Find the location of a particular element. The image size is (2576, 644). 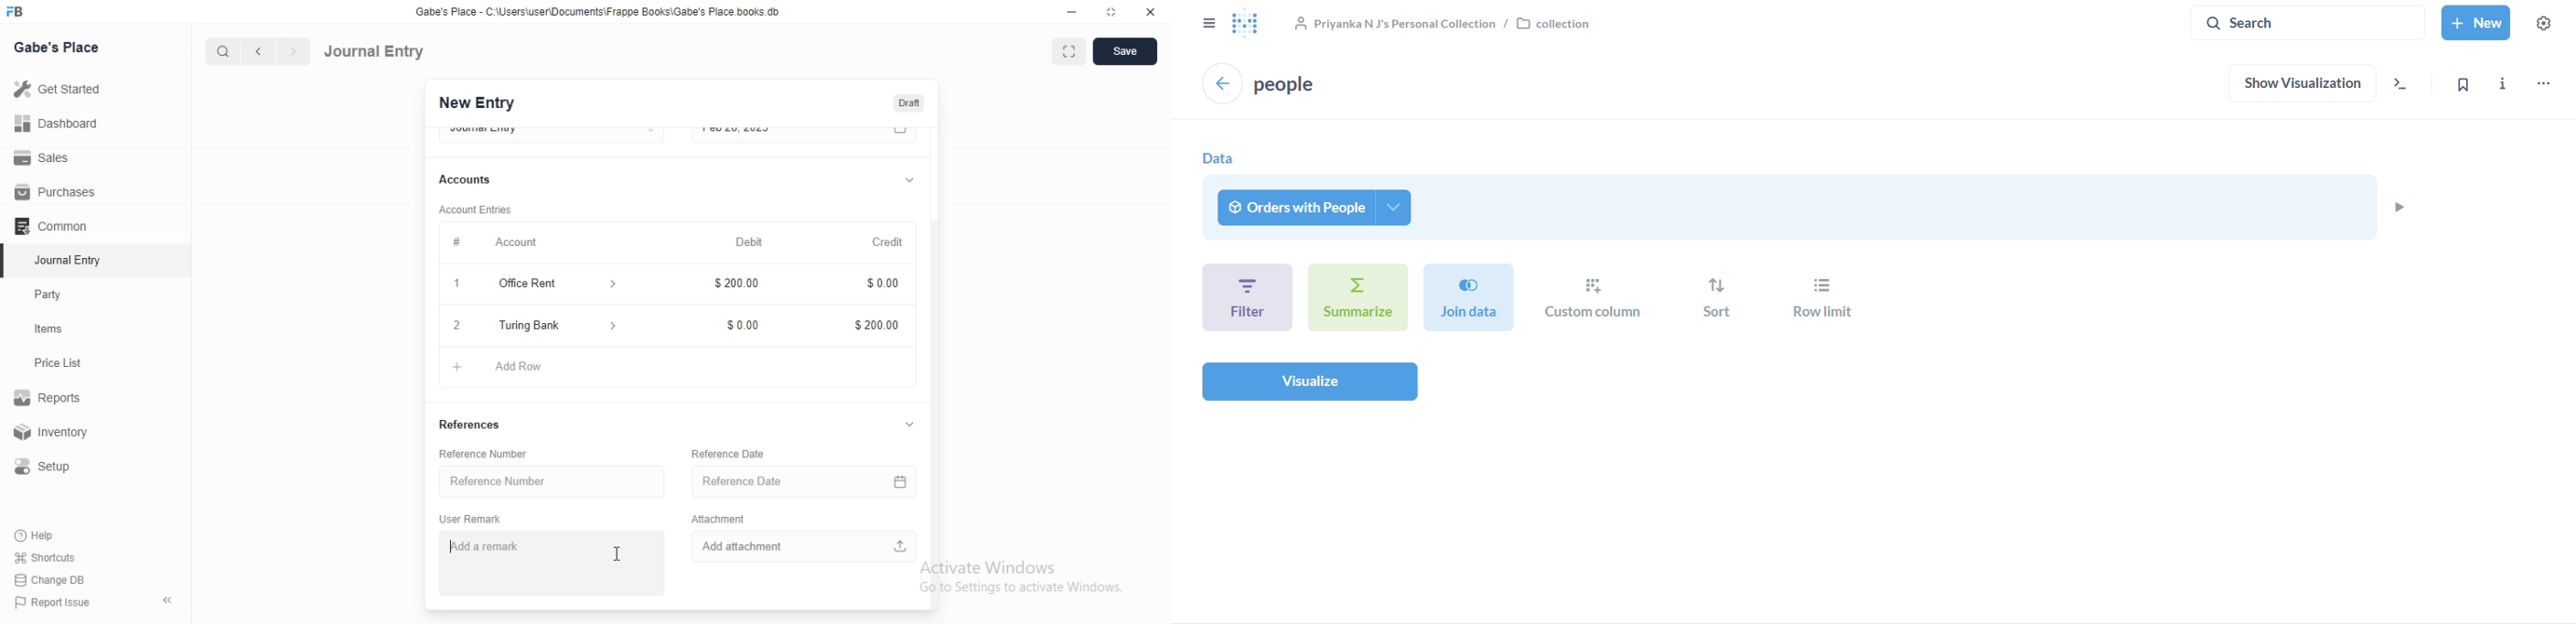

visualize is located at coordinates (1309, 381).